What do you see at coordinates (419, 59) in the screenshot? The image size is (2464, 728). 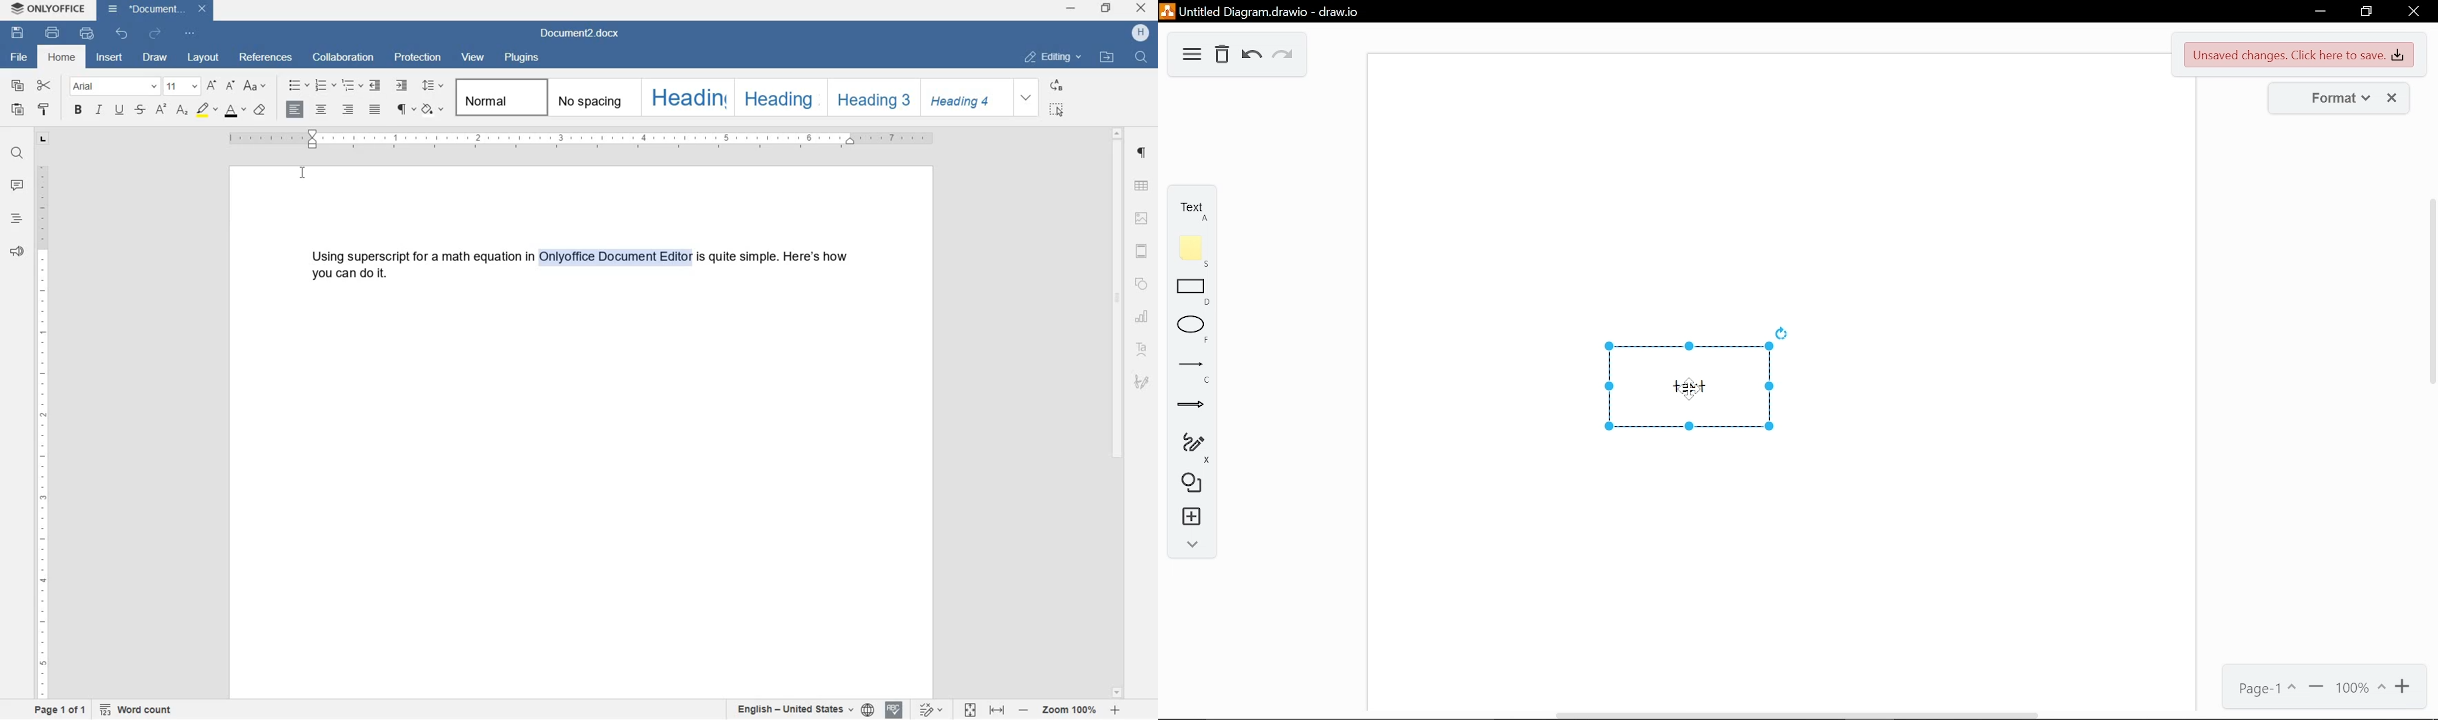 I see `protection` at bounding box center [419, 59].